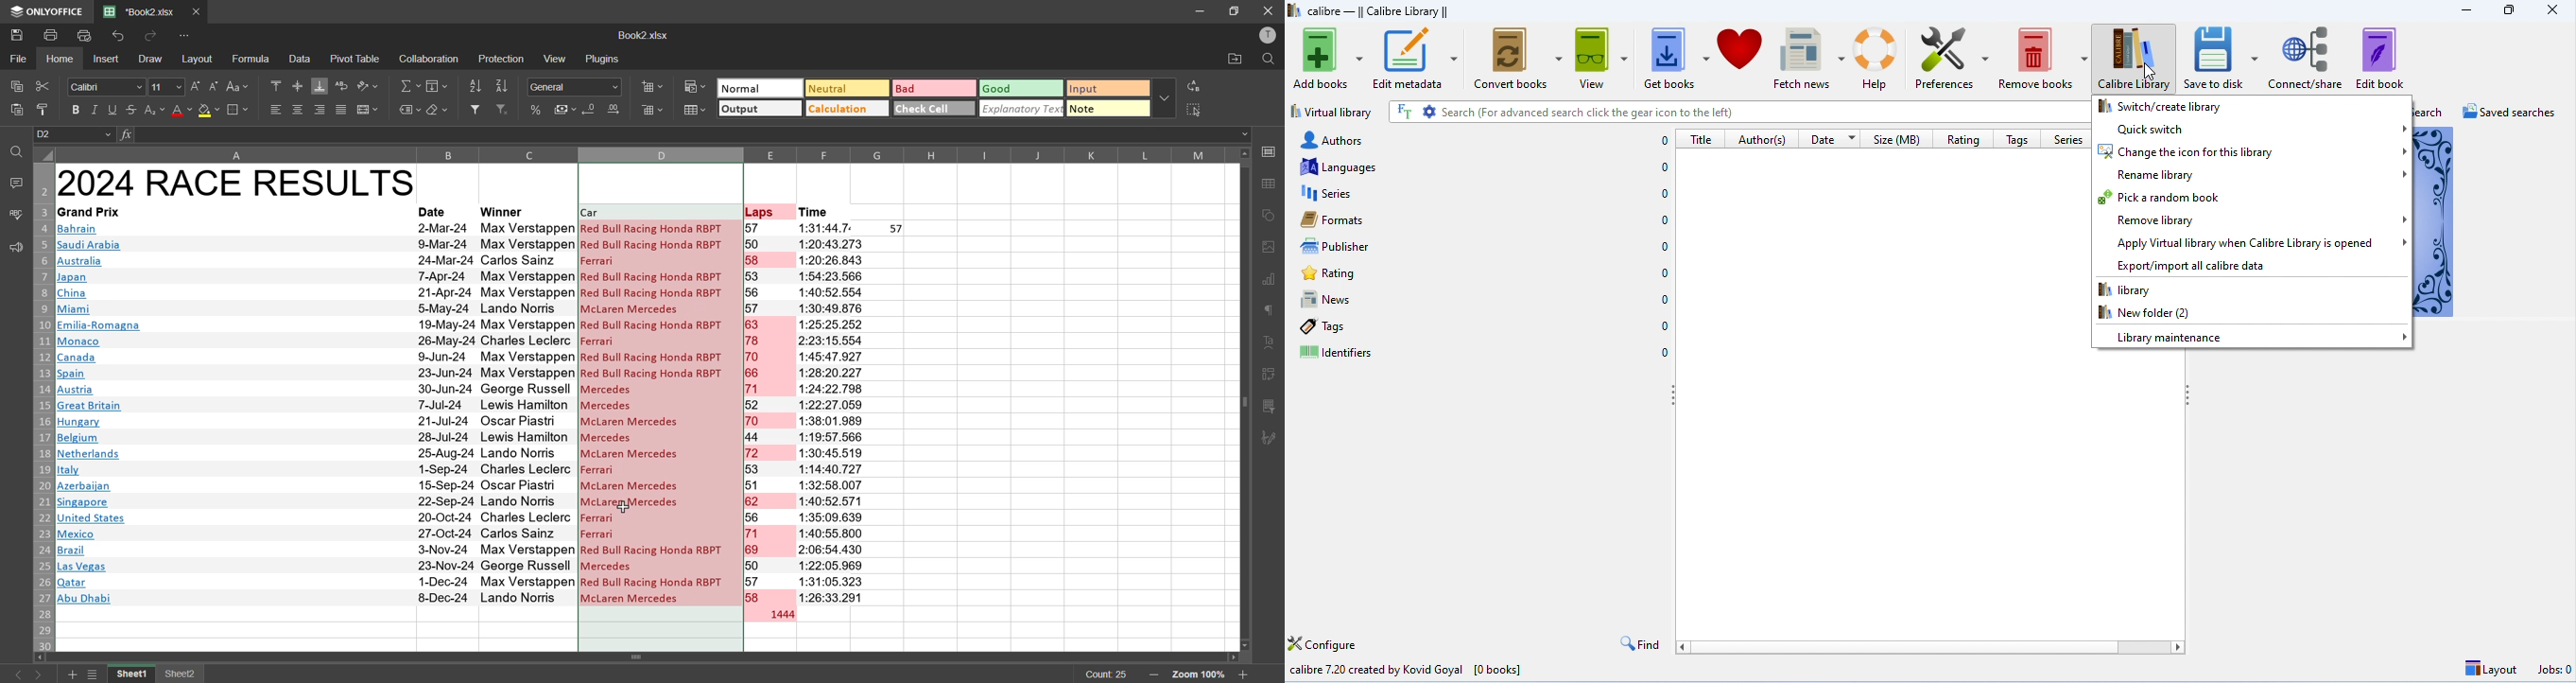 Image resolution: width=2576 pixels, height=700 pixels. Describe the element at coordinates (661, 416) in the screenshot. I see `data with duplicates` at that location.